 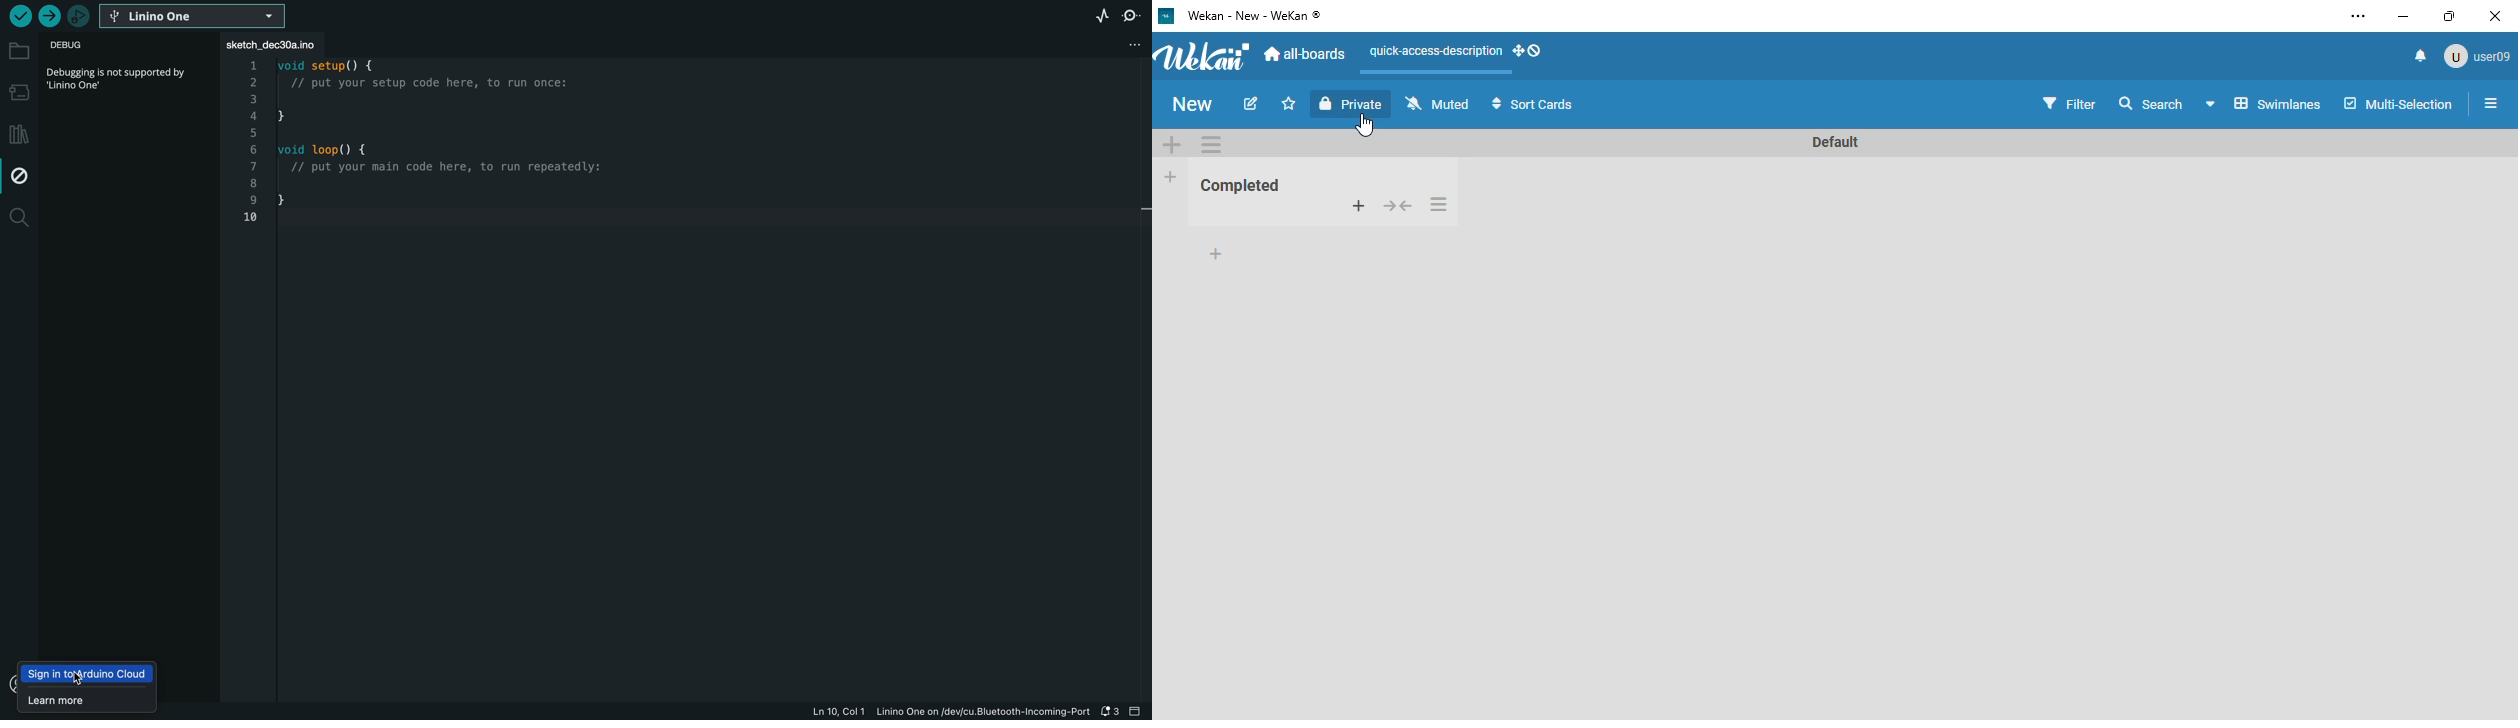 I want to click on learn more, so click(x=84, y=699).